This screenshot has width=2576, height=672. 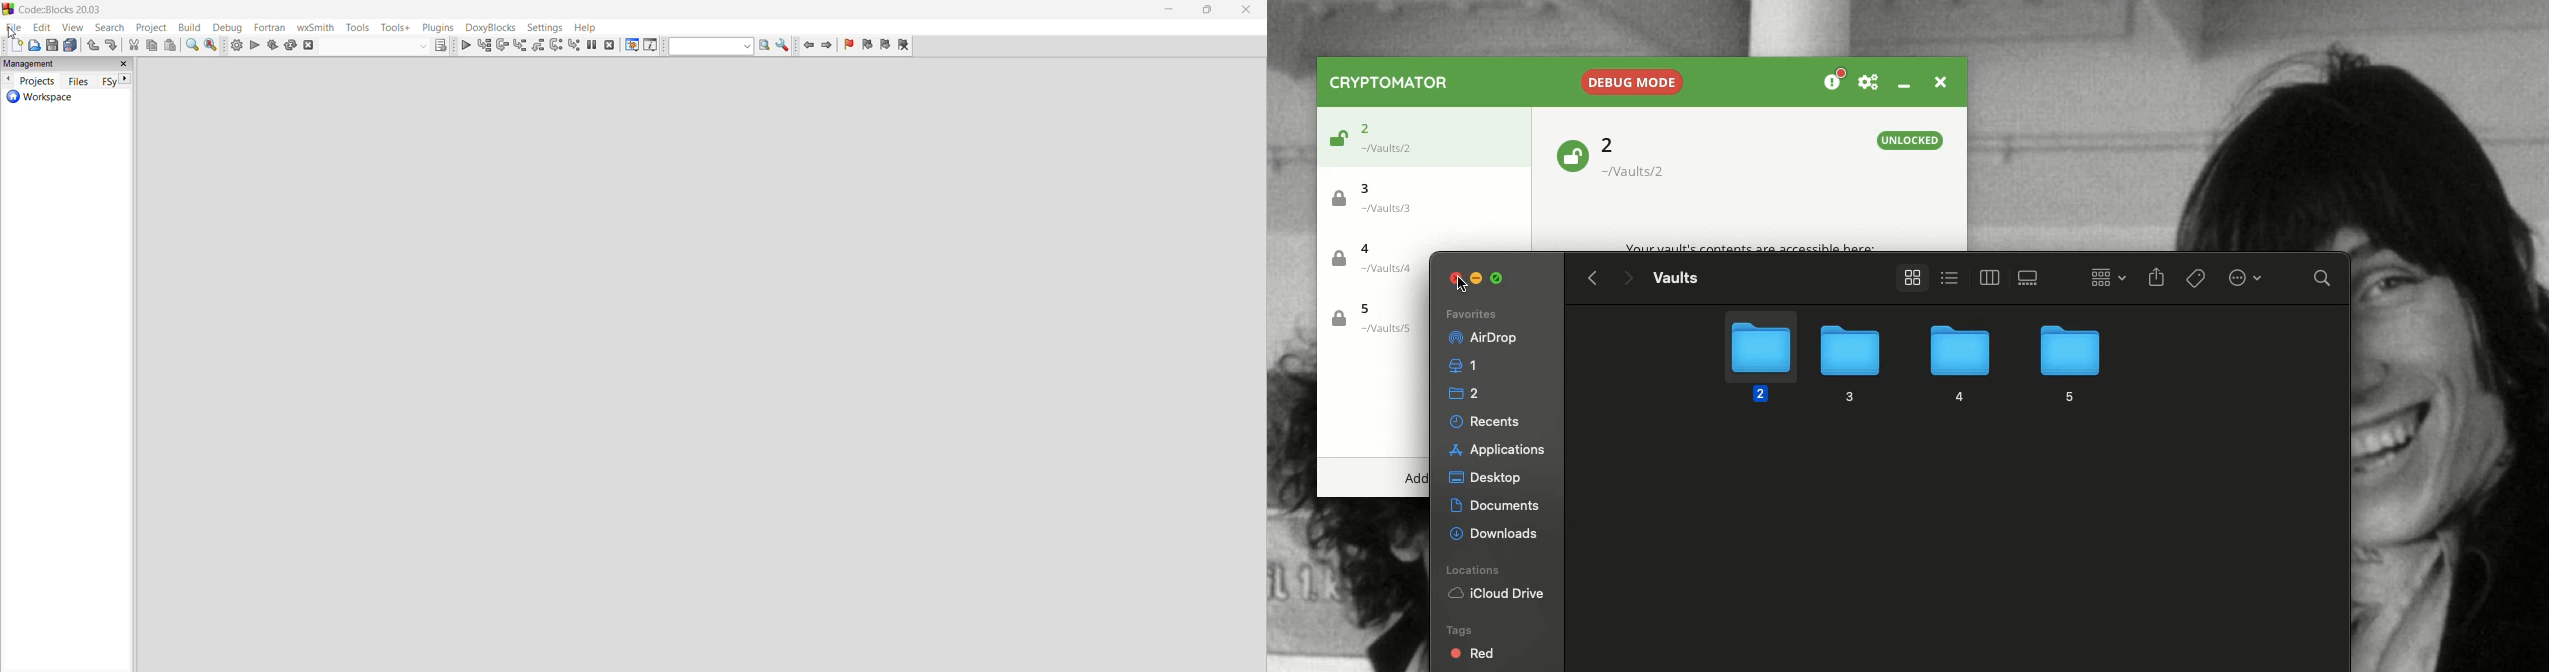 What do you see at coordinates (15, 46) in the screenshot?
I see `add new` at bounding box center [15, 46].